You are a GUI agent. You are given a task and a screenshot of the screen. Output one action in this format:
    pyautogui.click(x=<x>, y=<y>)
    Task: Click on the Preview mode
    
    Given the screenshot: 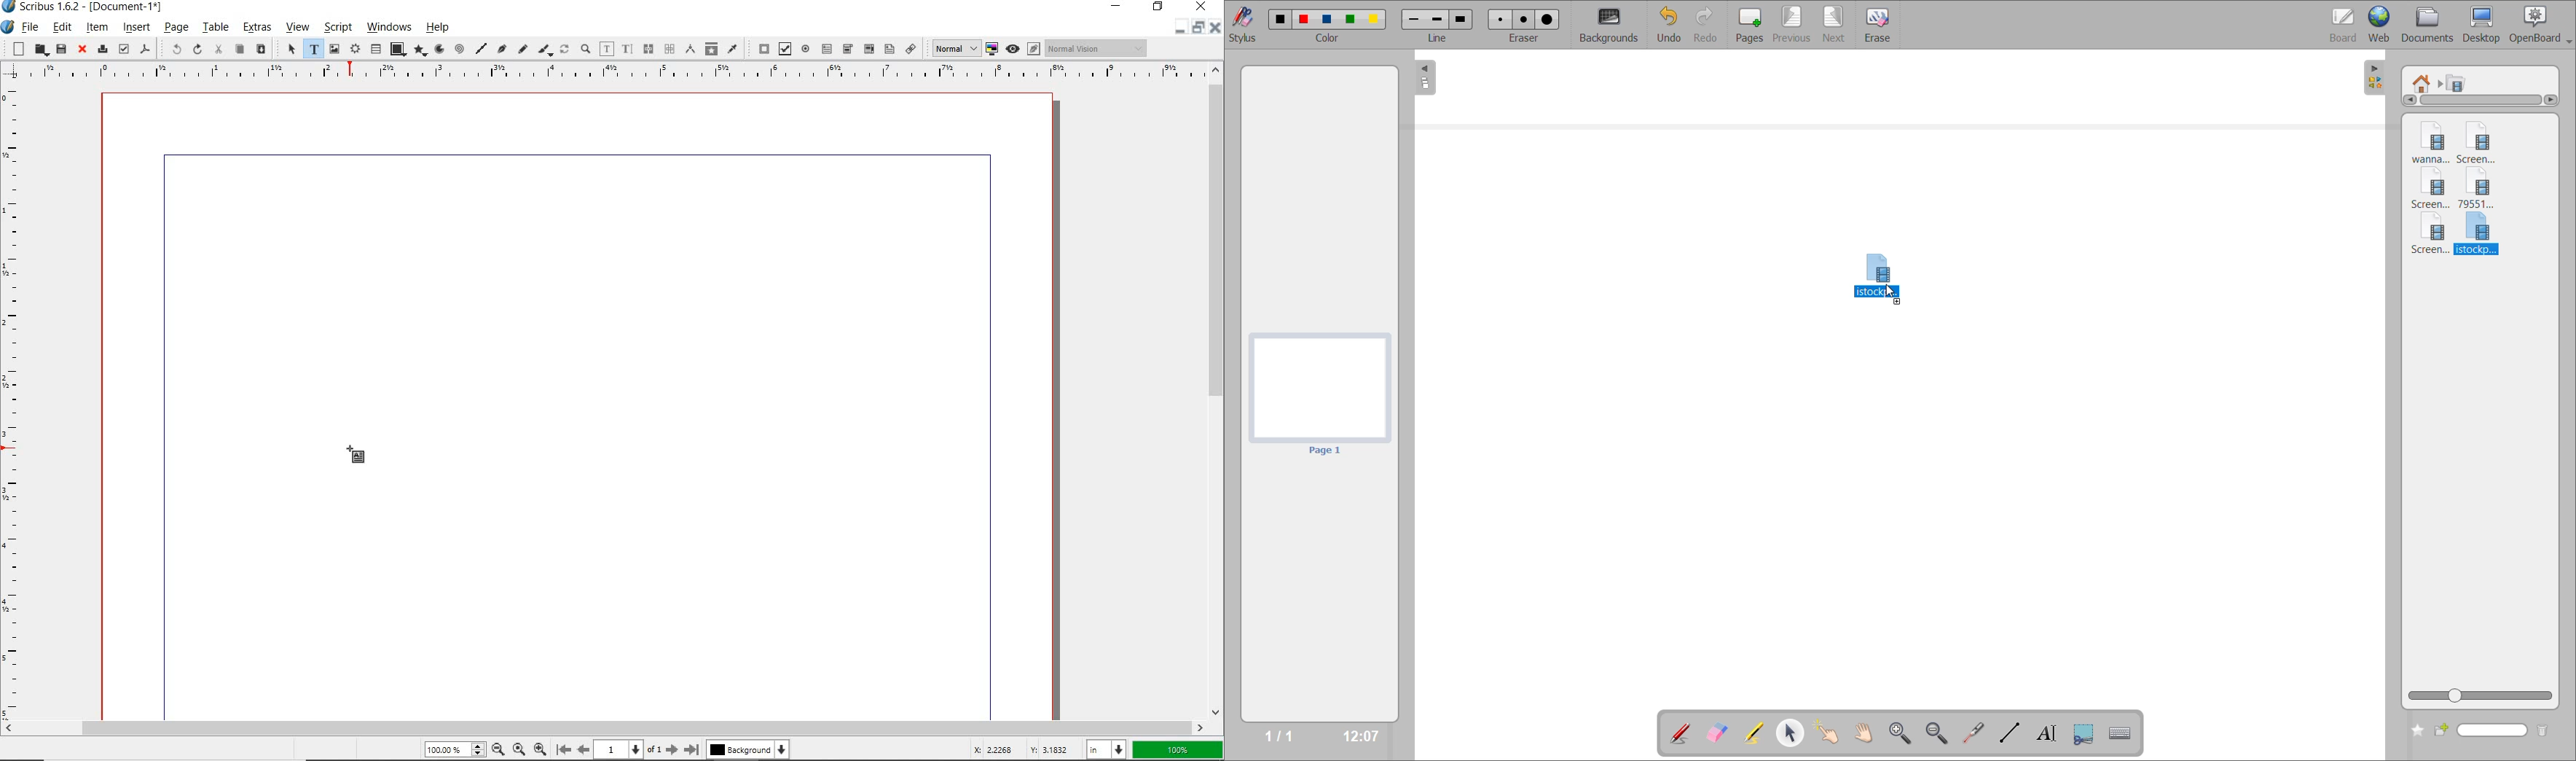 What is the action you would take?
    pyautogui.click(x=1012, y=48)
    